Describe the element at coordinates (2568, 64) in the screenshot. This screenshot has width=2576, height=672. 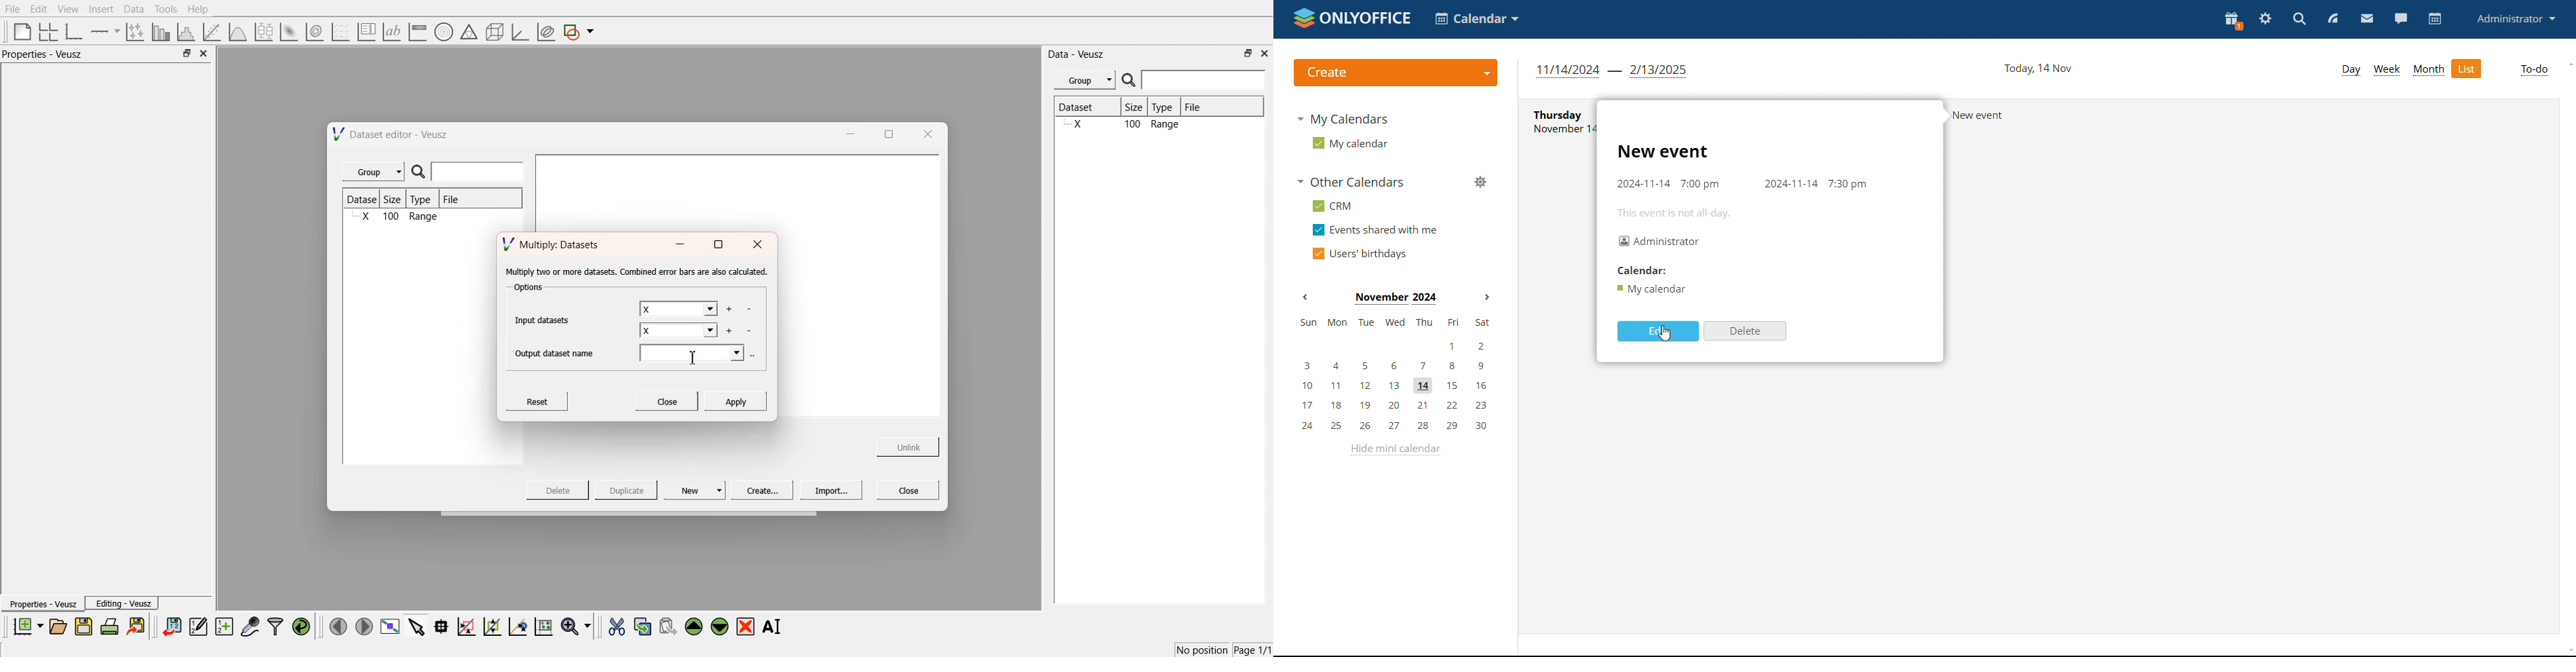
I see `scroll up` at that location.